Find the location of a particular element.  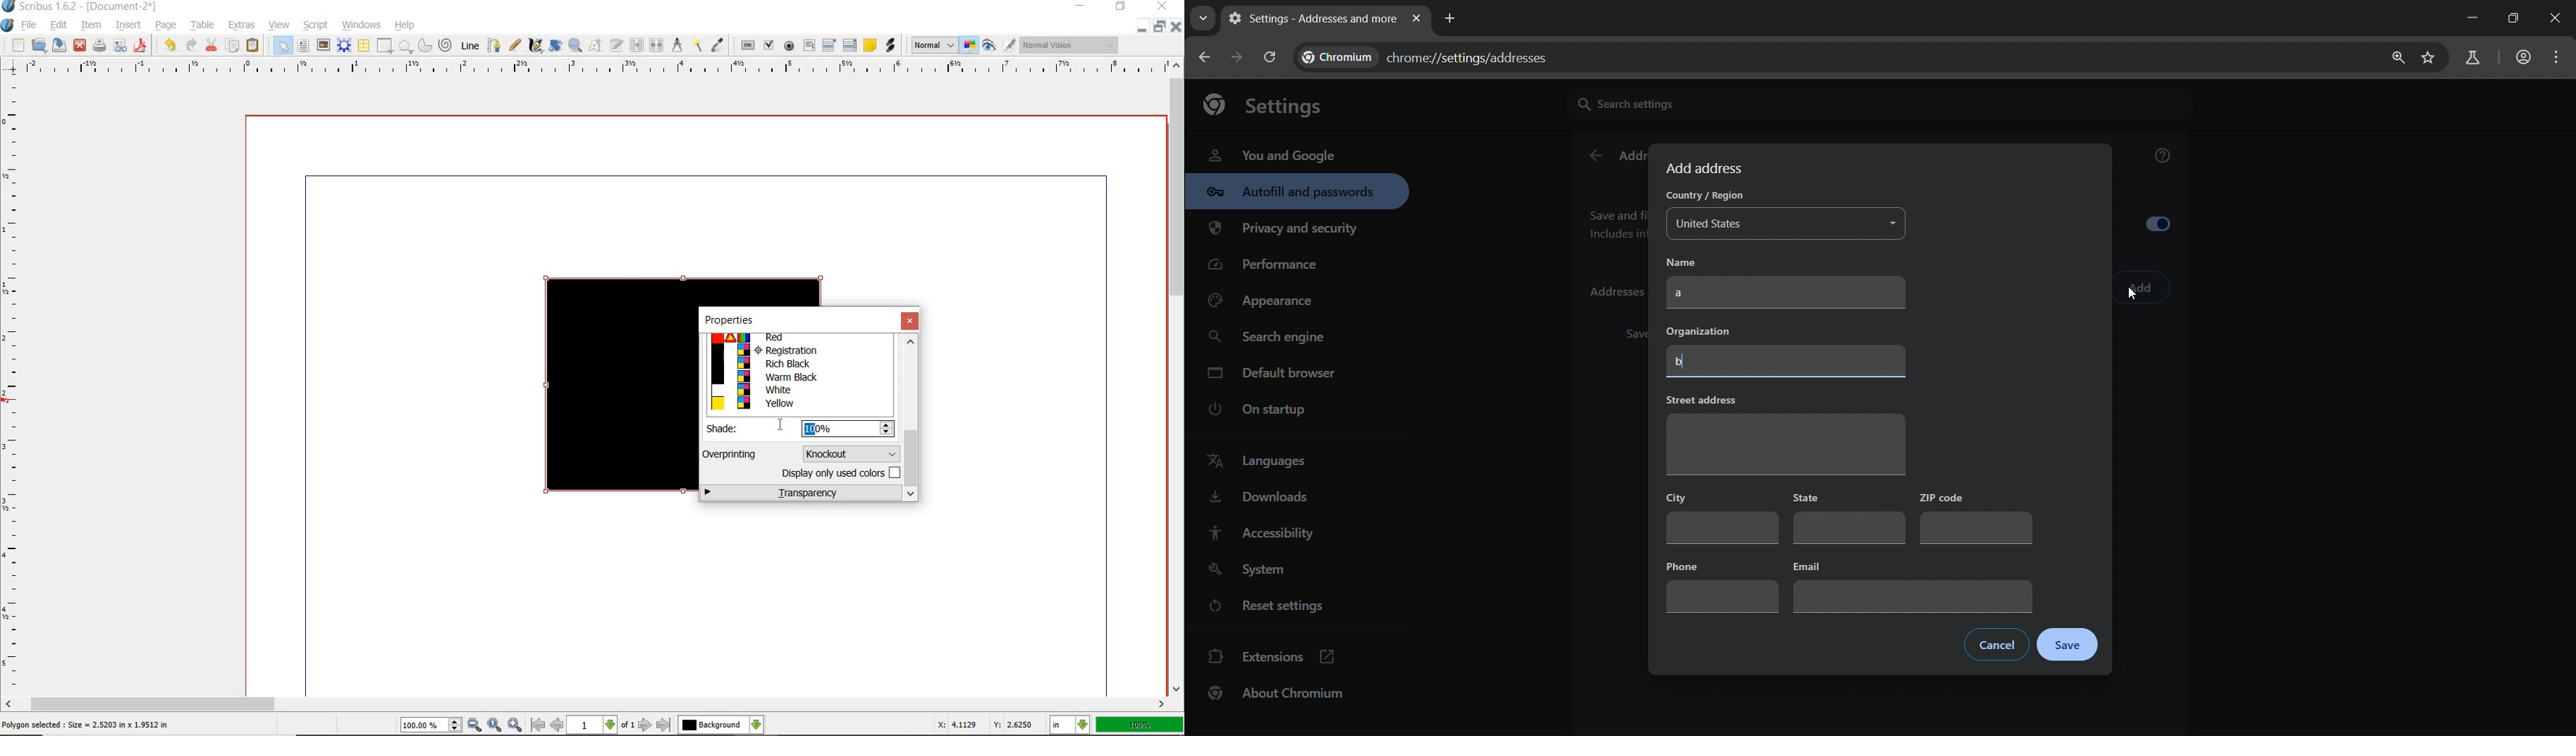

free hand line is located at coordinates (515, 44).